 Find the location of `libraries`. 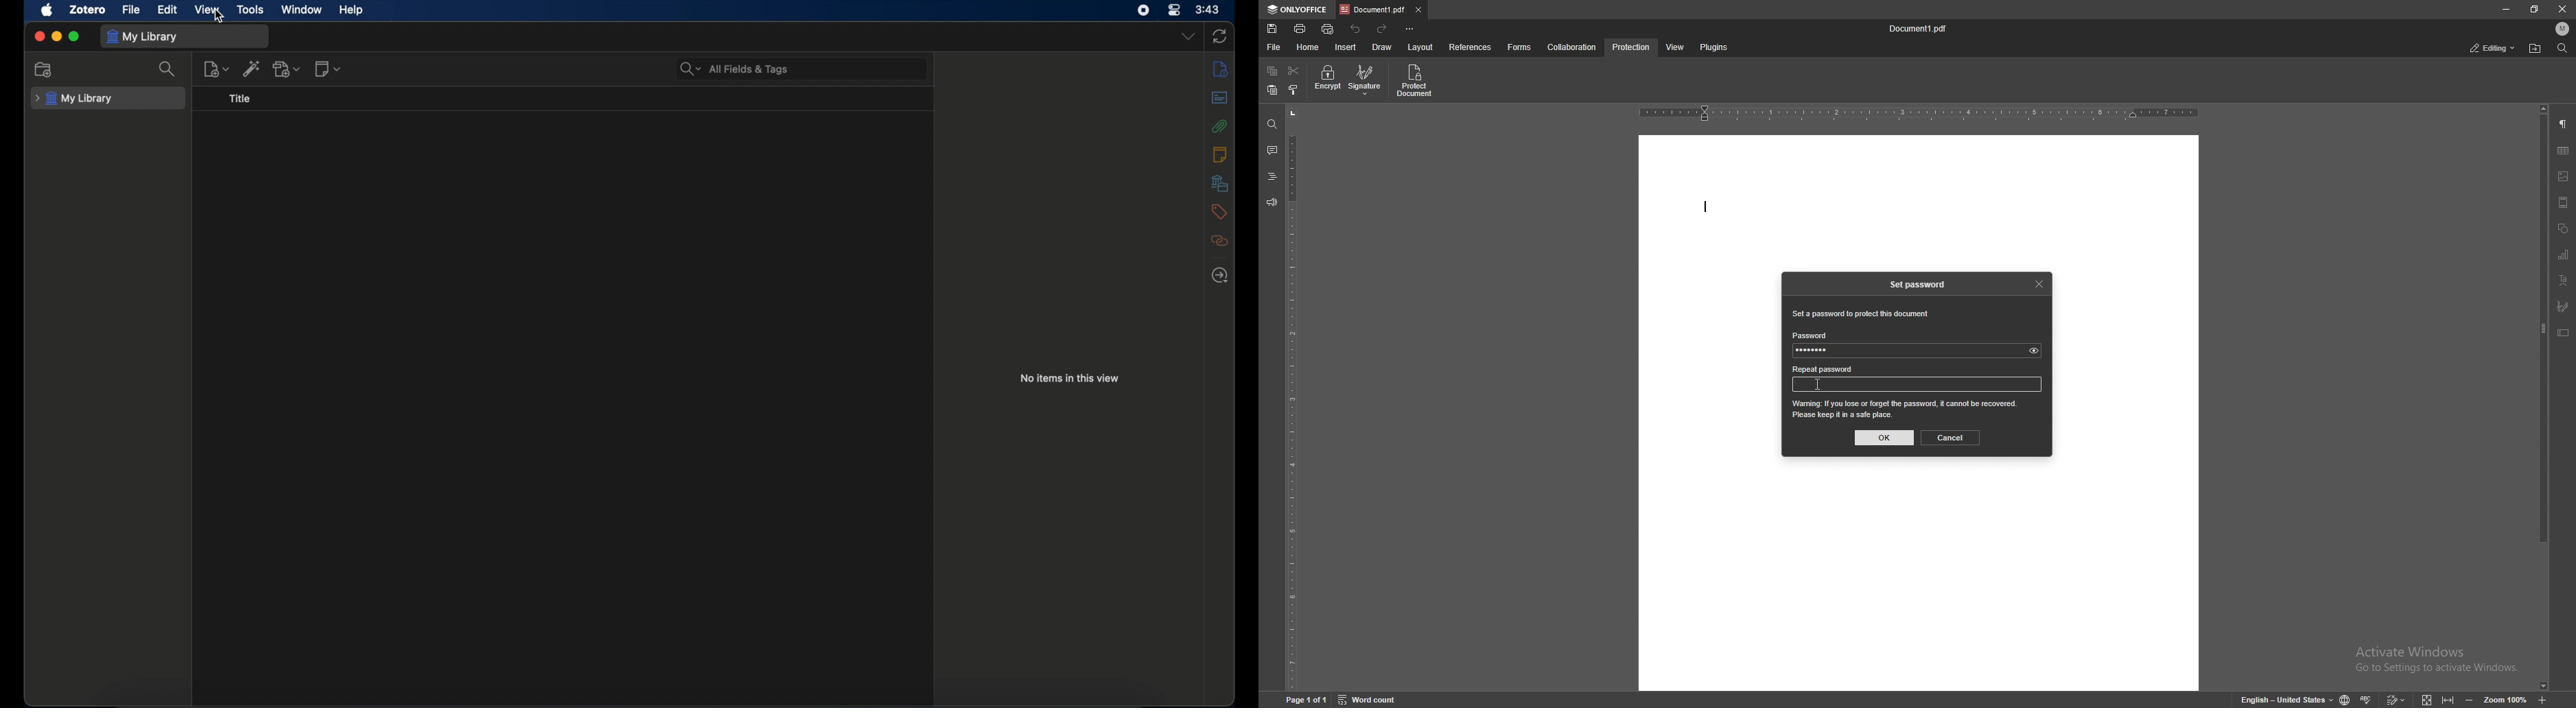

libraries is located at coordinates (1219, 183).